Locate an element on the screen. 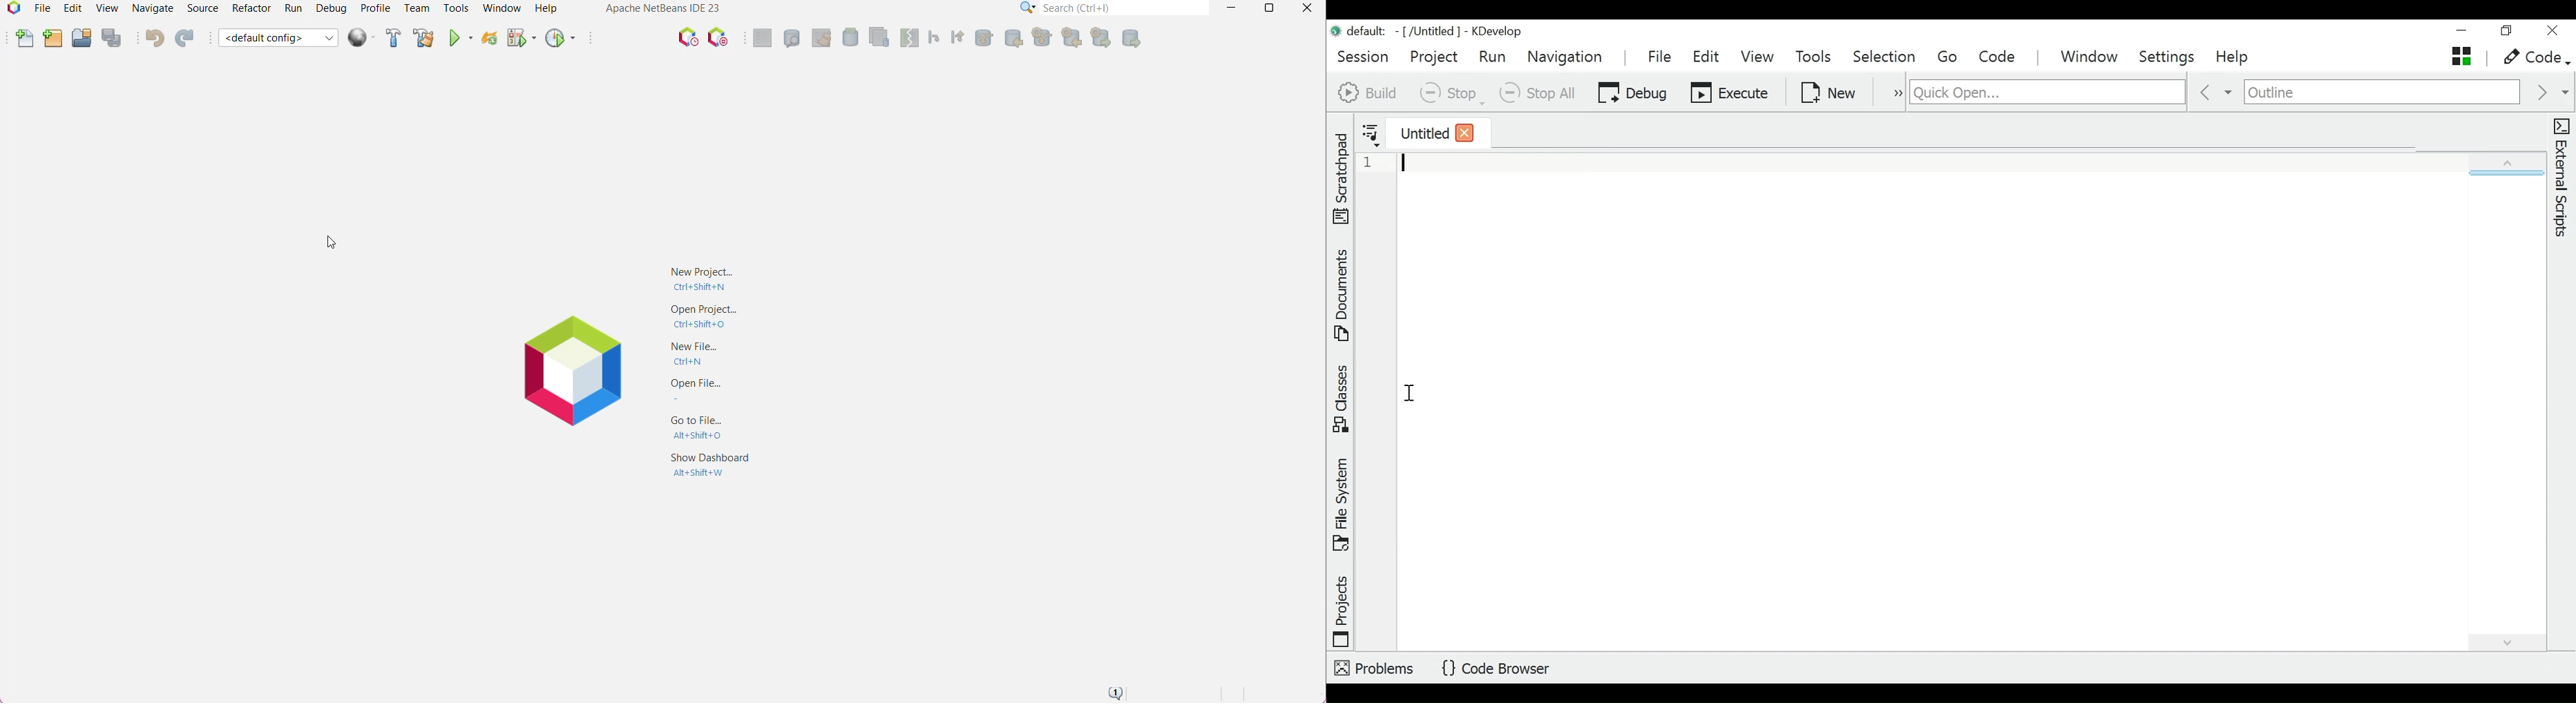  Profile Main Project is located at coordinates (559, 39).